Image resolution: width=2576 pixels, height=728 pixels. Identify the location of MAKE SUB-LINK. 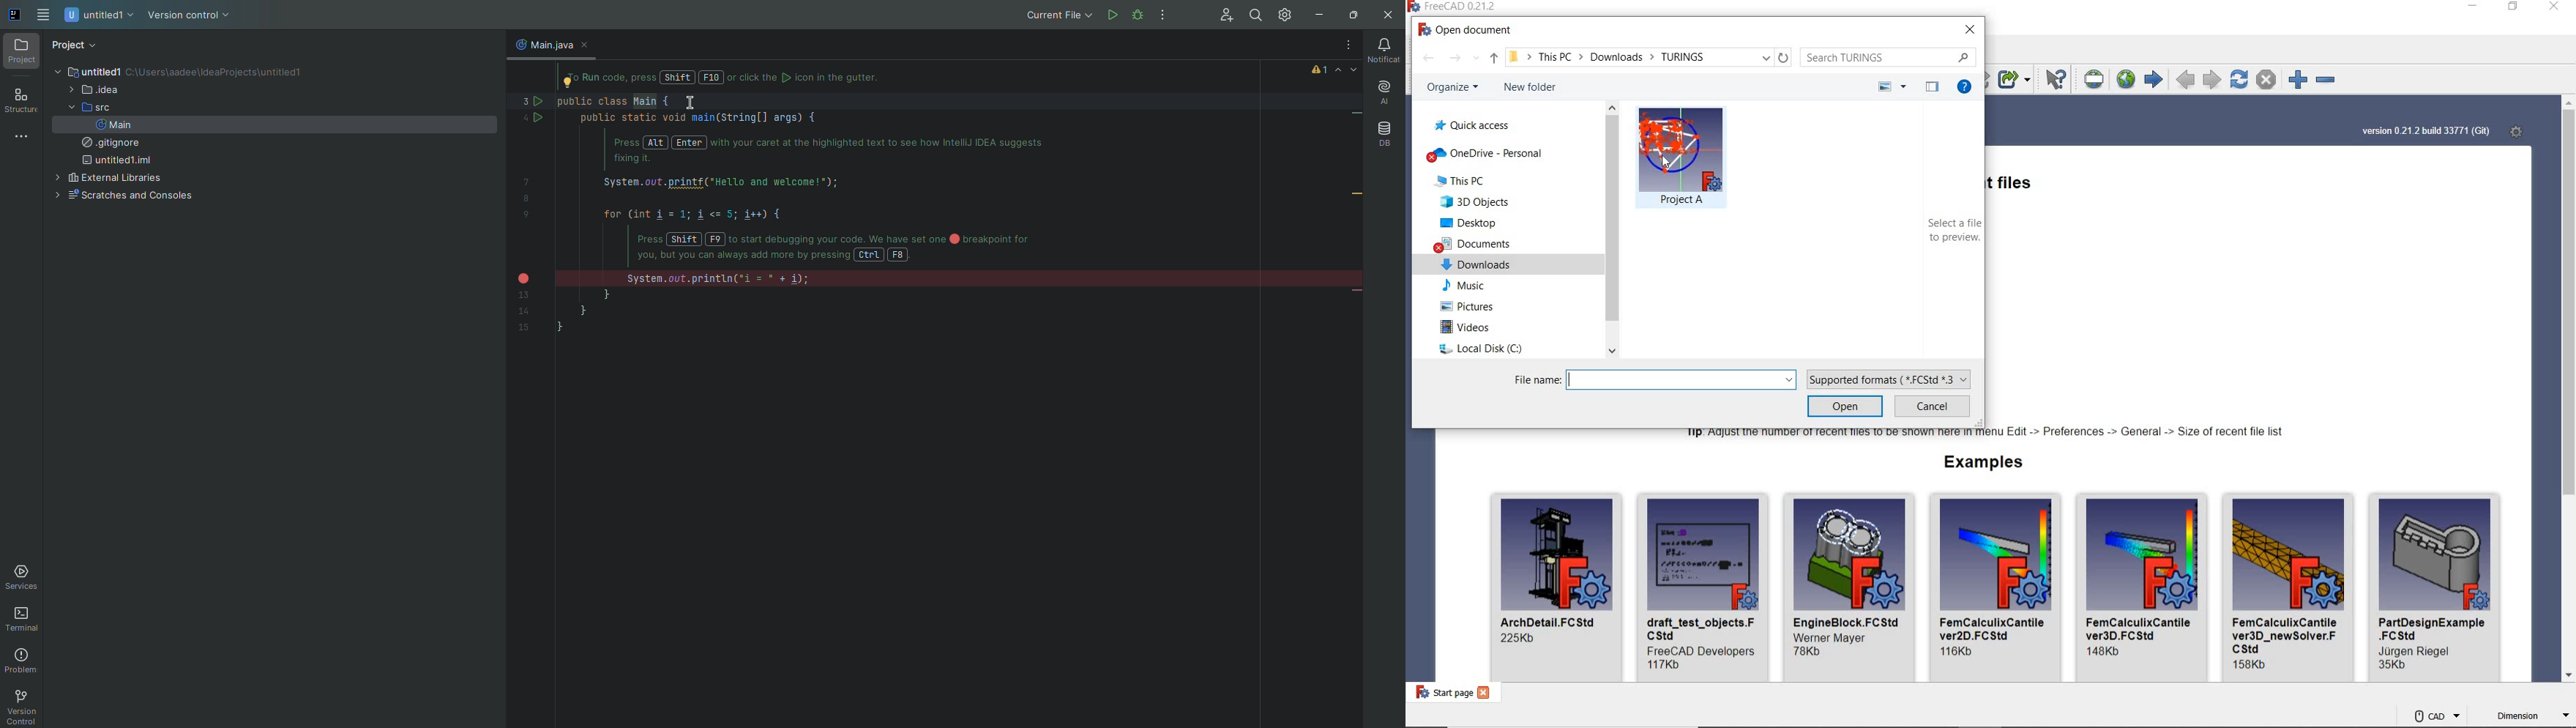
(2014, 81).